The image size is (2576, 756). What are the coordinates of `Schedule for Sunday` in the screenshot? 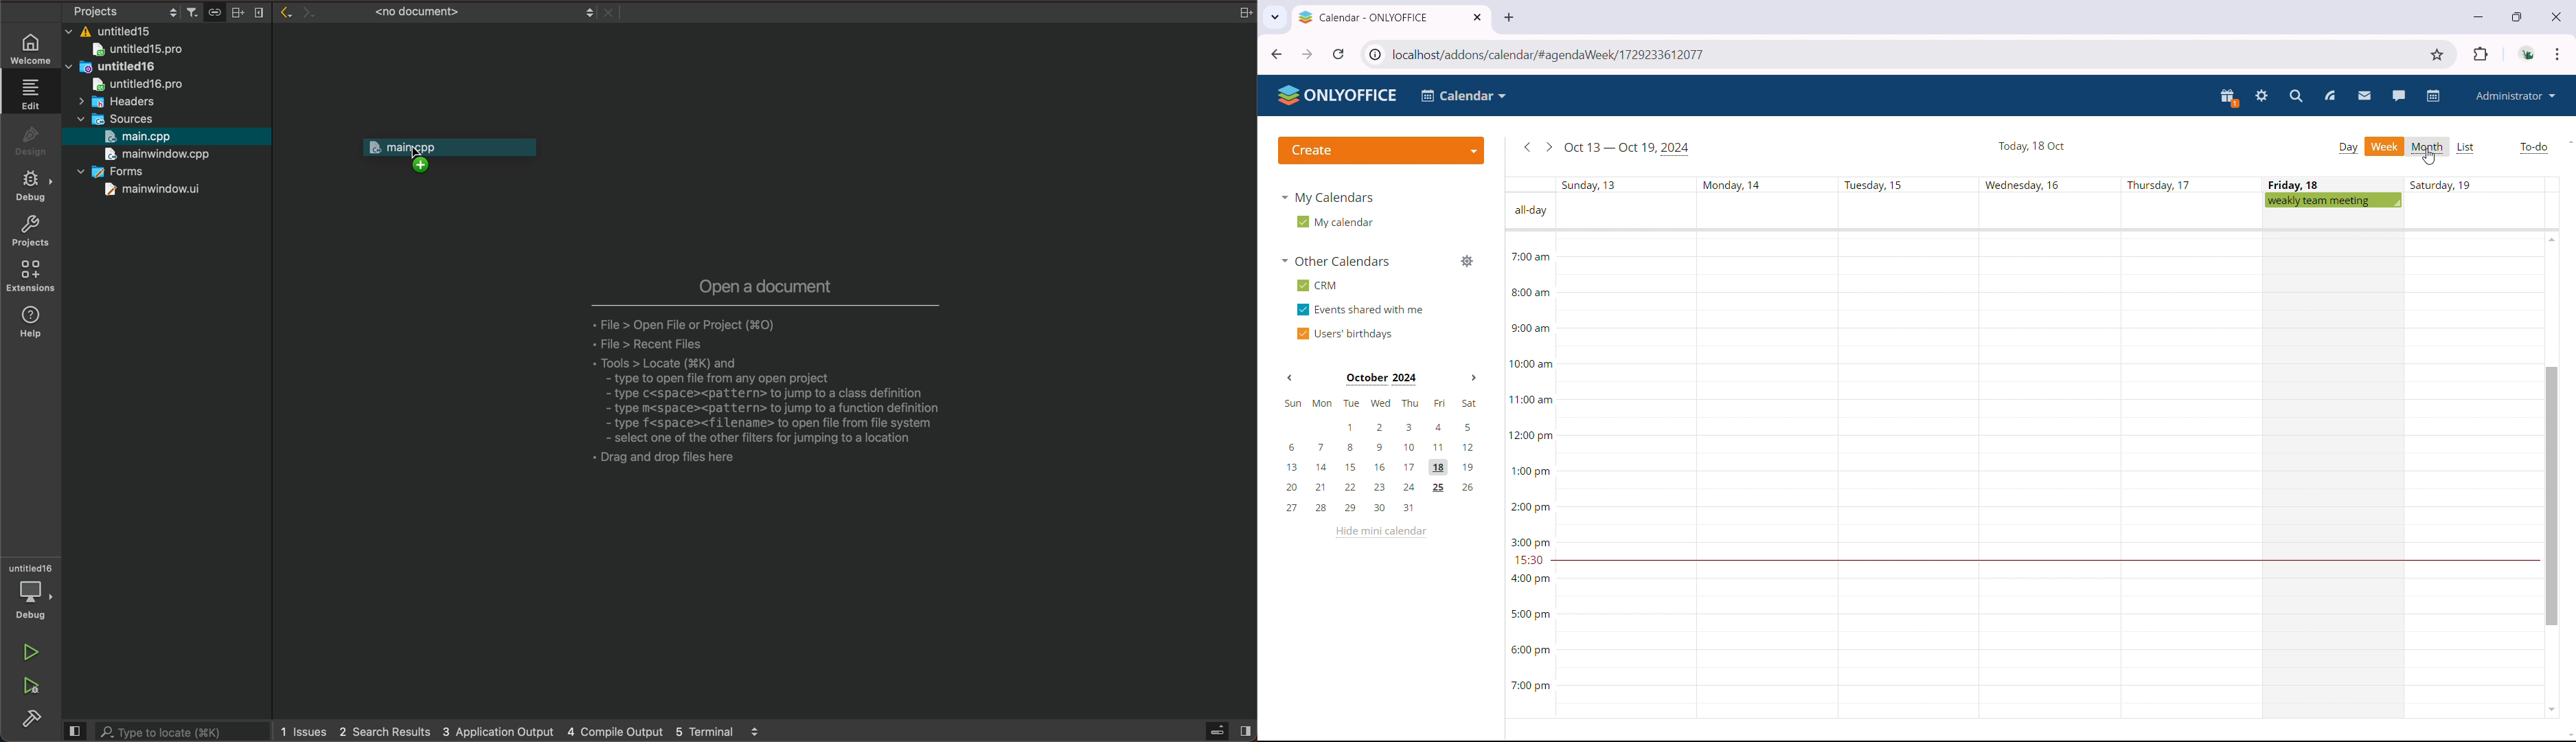 It's located at (1623, 475).